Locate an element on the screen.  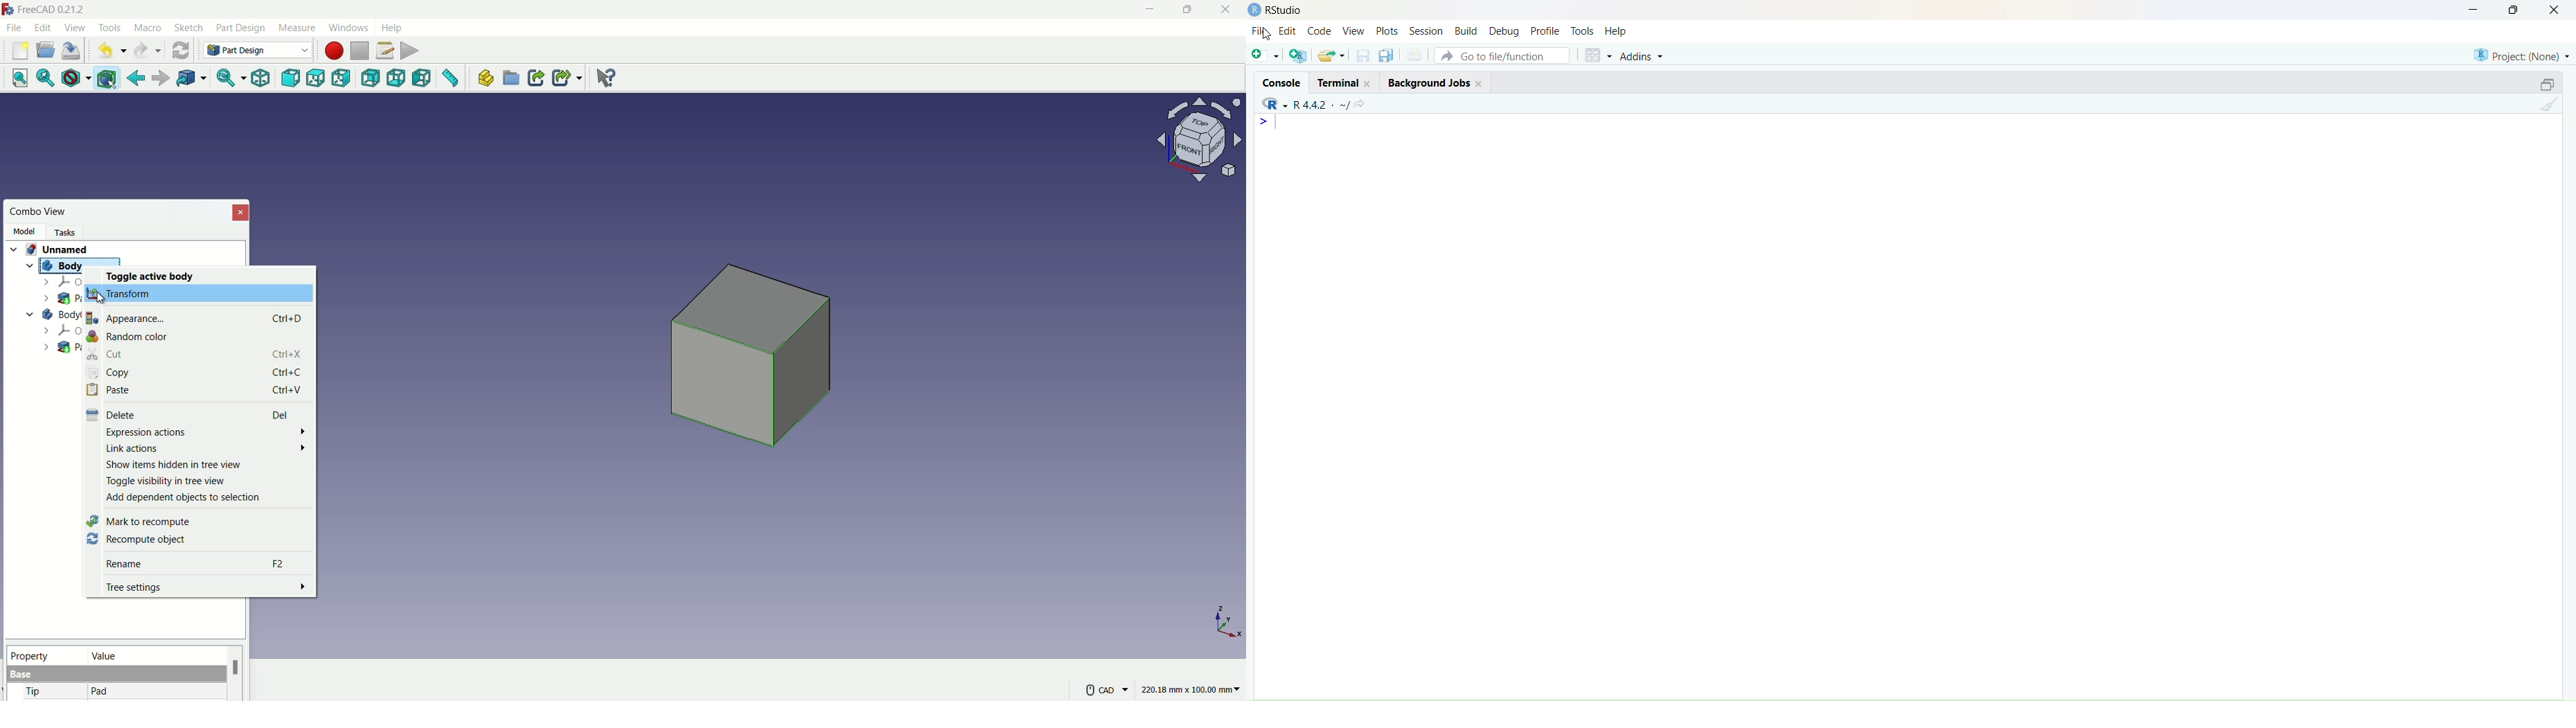
Help is located at coordinates (1615, 32).